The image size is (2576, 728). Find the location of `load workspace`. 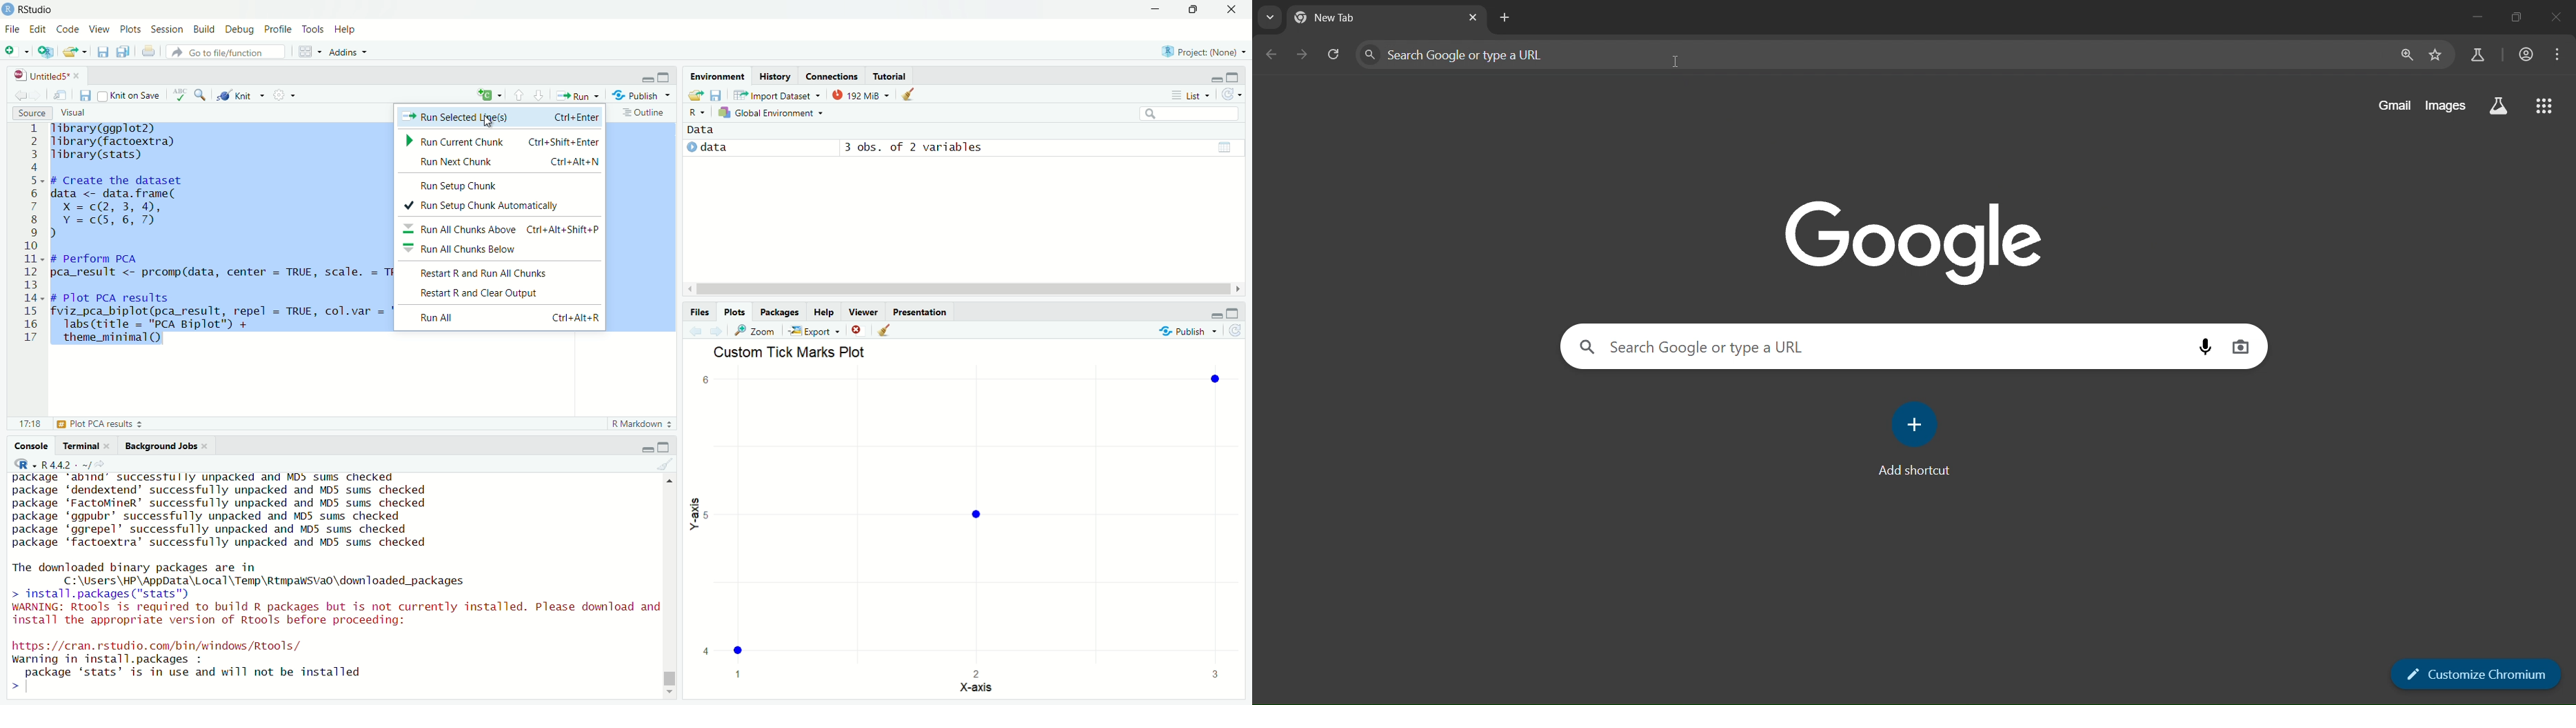

load workspace is located at coordinates (697, 94).